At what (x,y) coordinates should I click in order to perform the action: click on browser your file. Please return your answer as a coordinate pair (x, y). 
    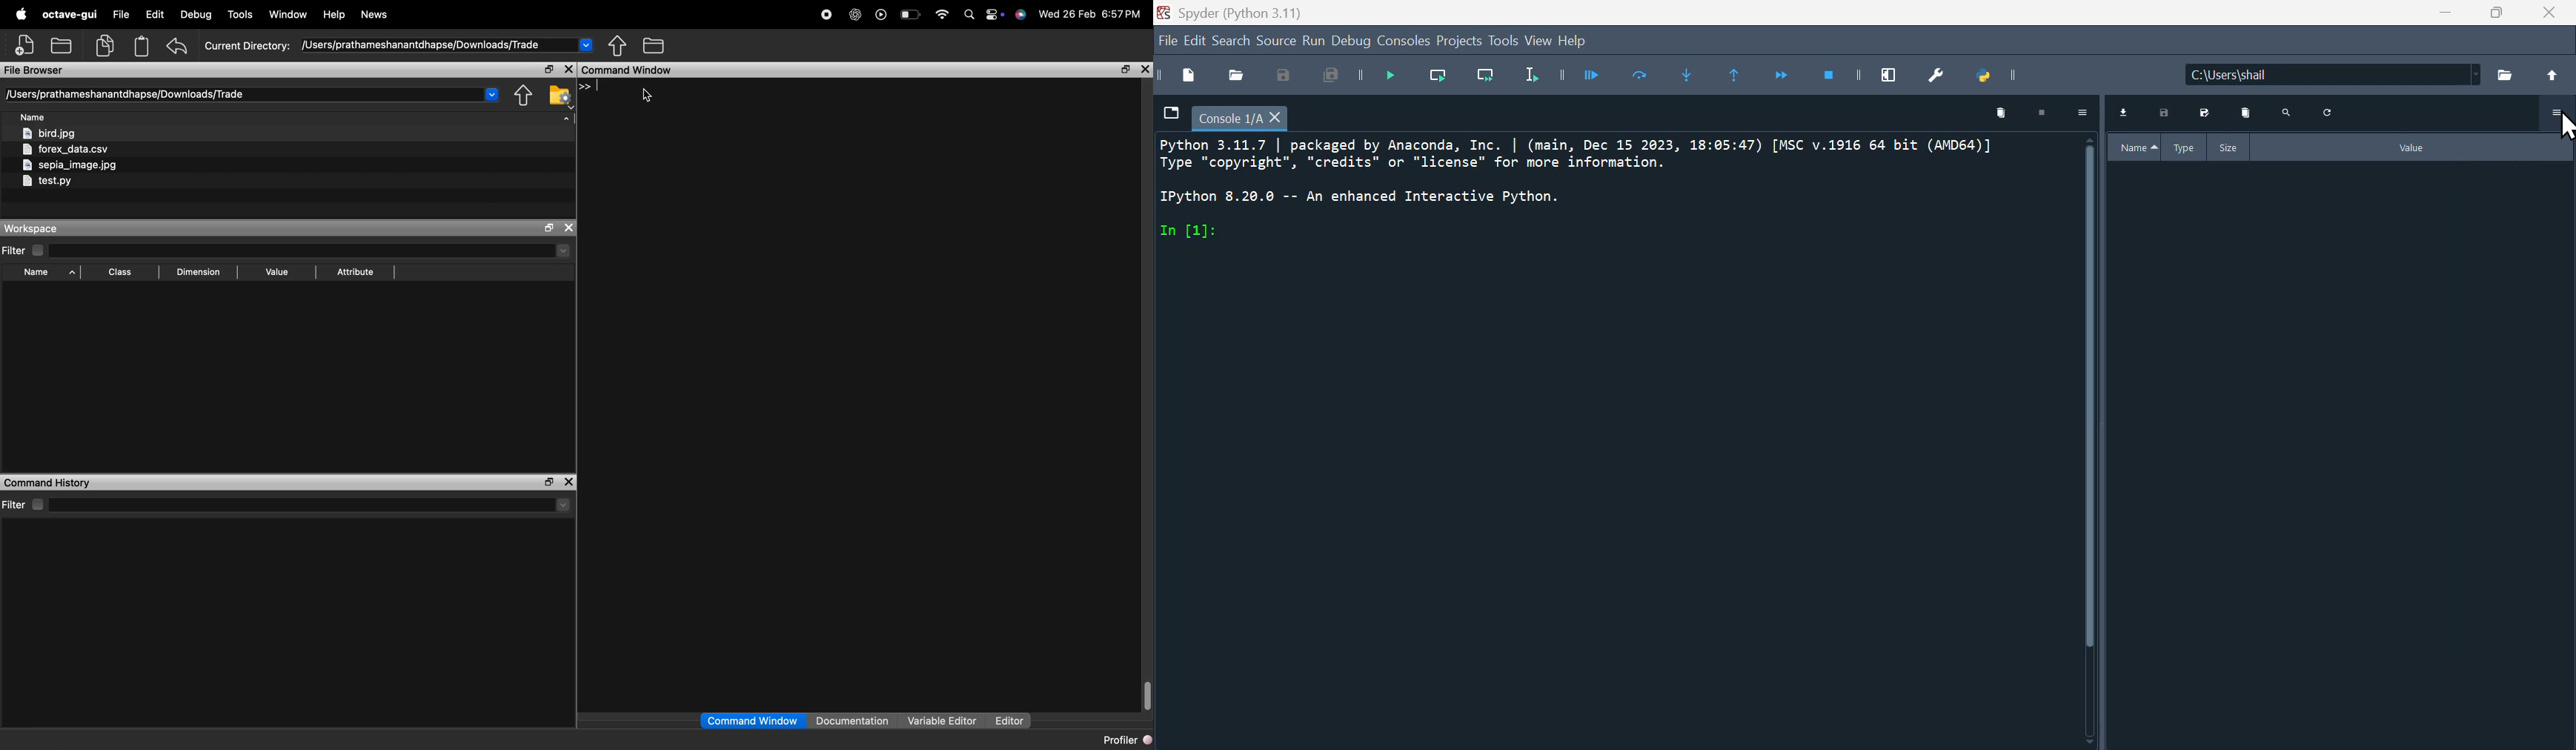
    Looking at the image, I should click on (559, 98).